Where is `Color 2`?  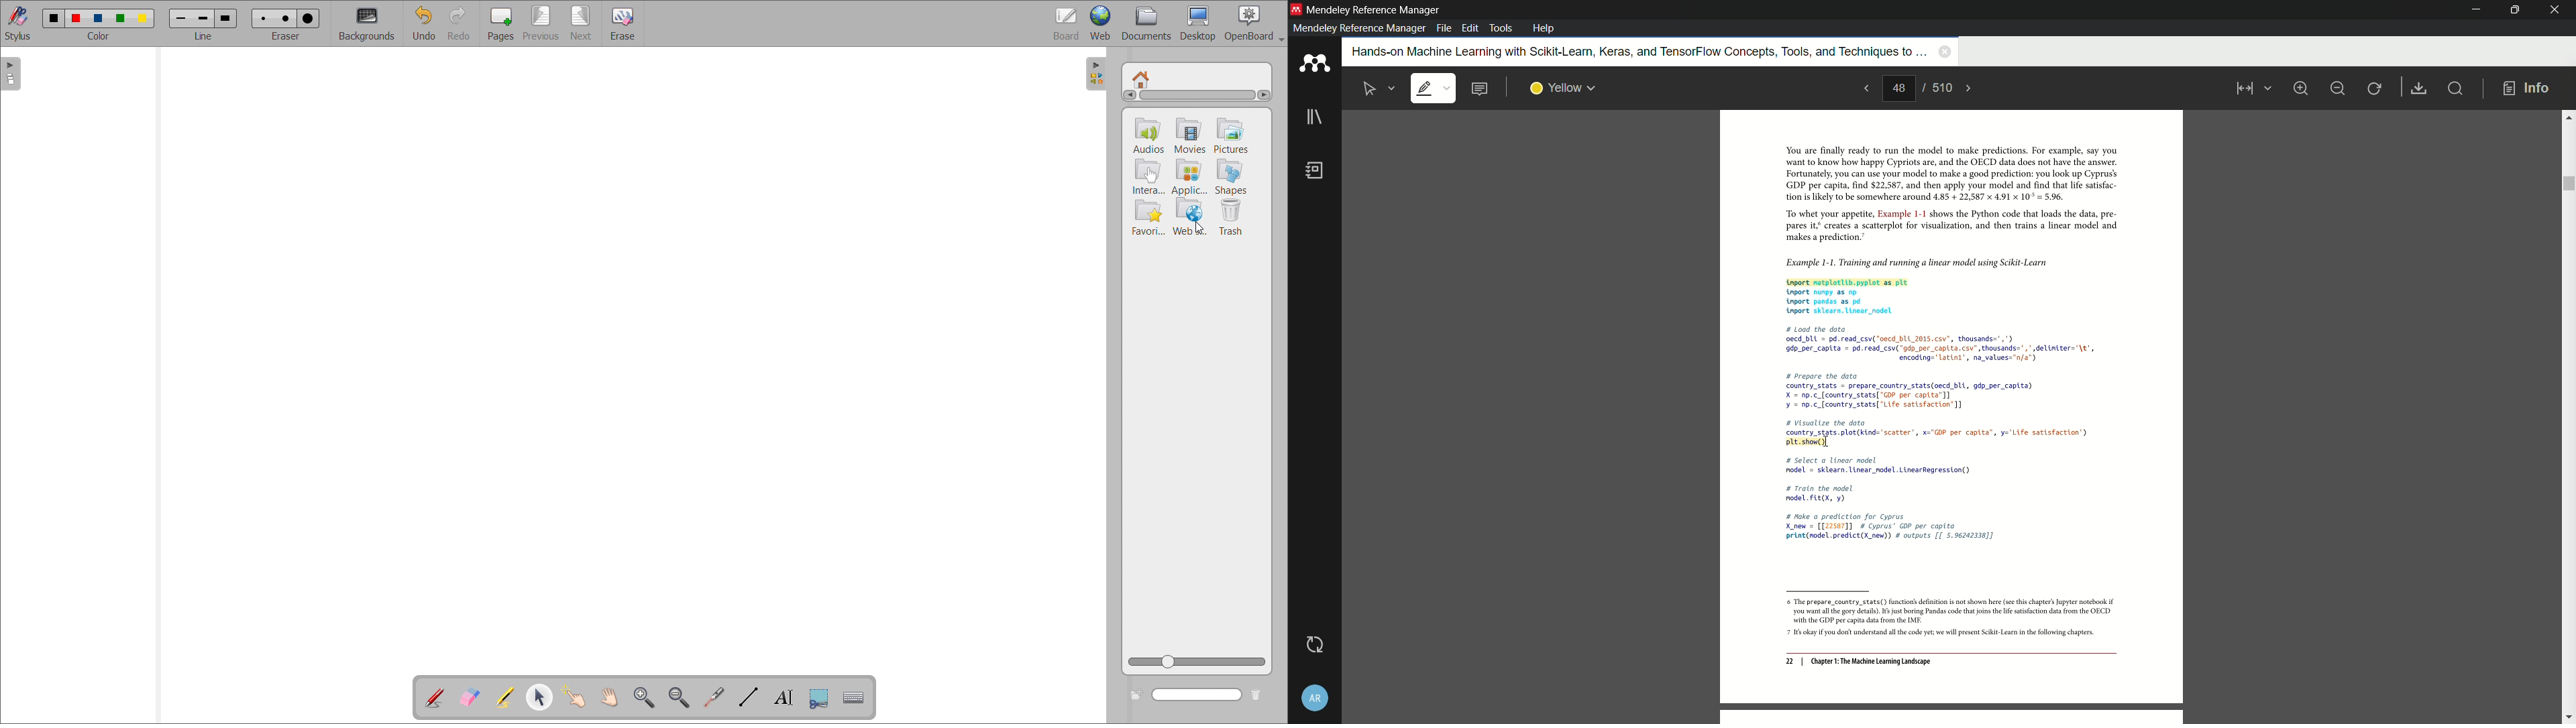 Color 2 is located at coordinates (76, 17).